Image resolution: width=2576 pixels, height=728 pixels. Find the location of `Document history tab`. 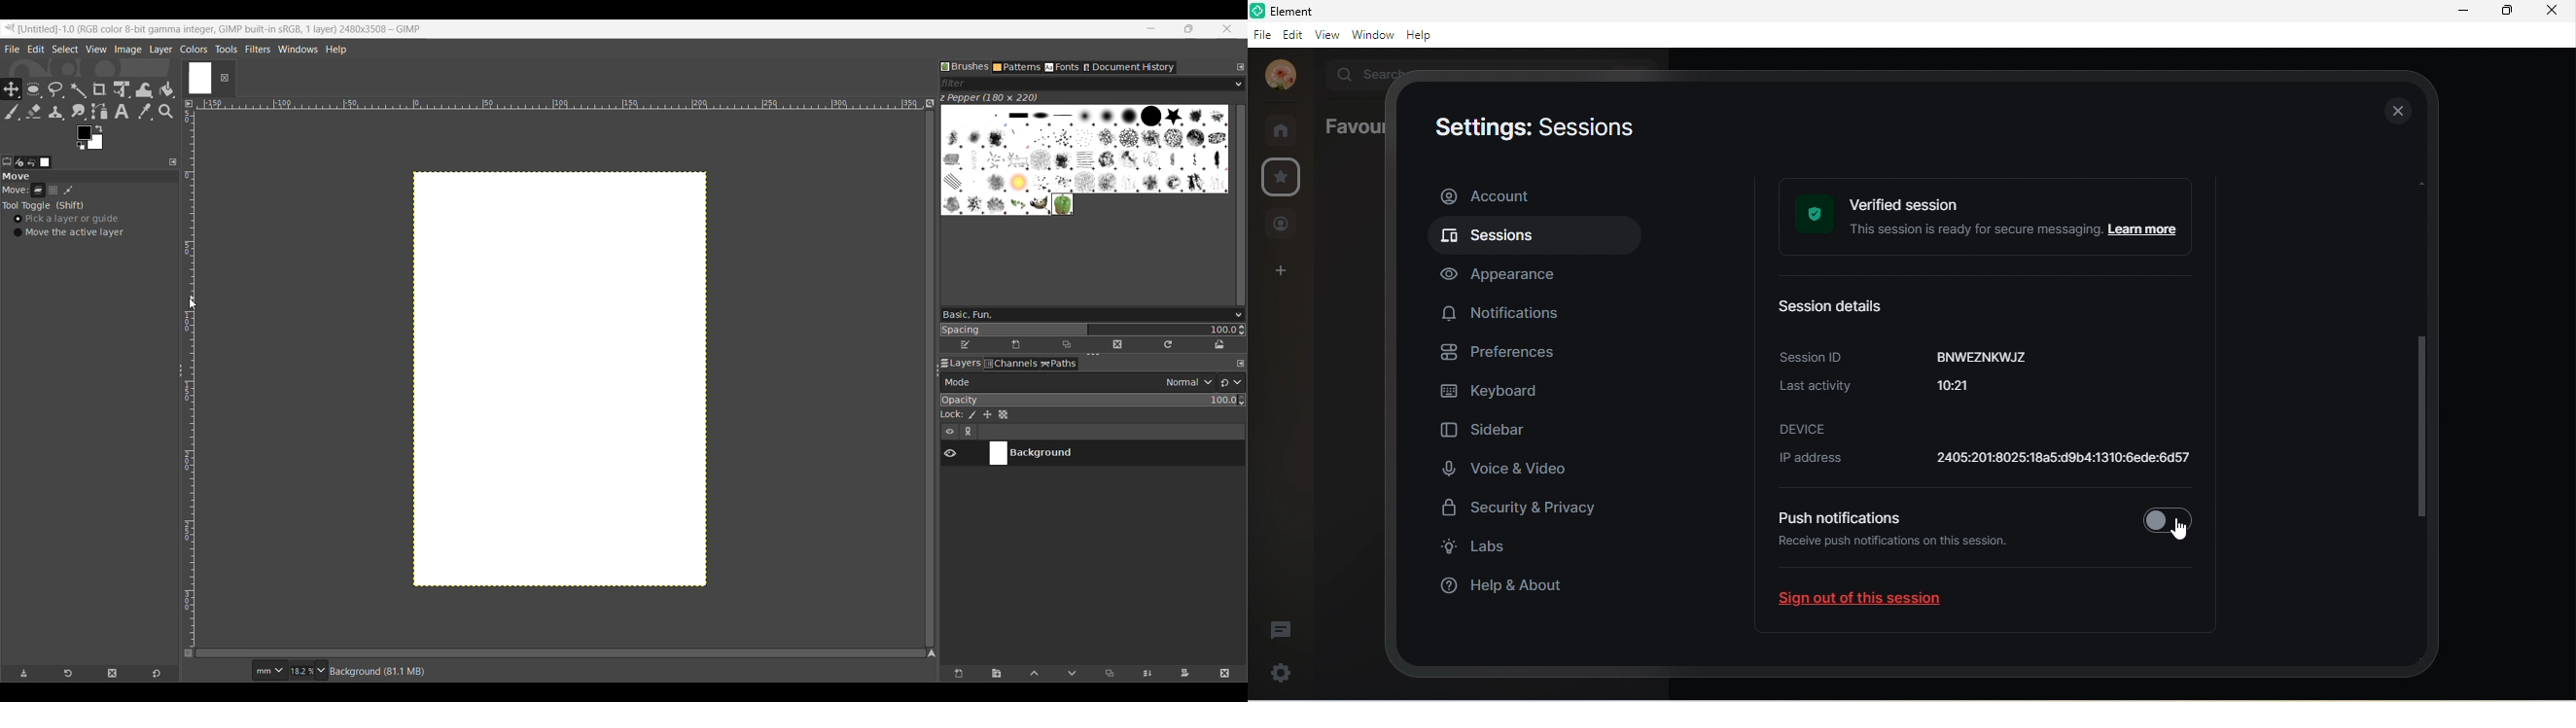

Document history tab is located at coordinates (1129, 68).